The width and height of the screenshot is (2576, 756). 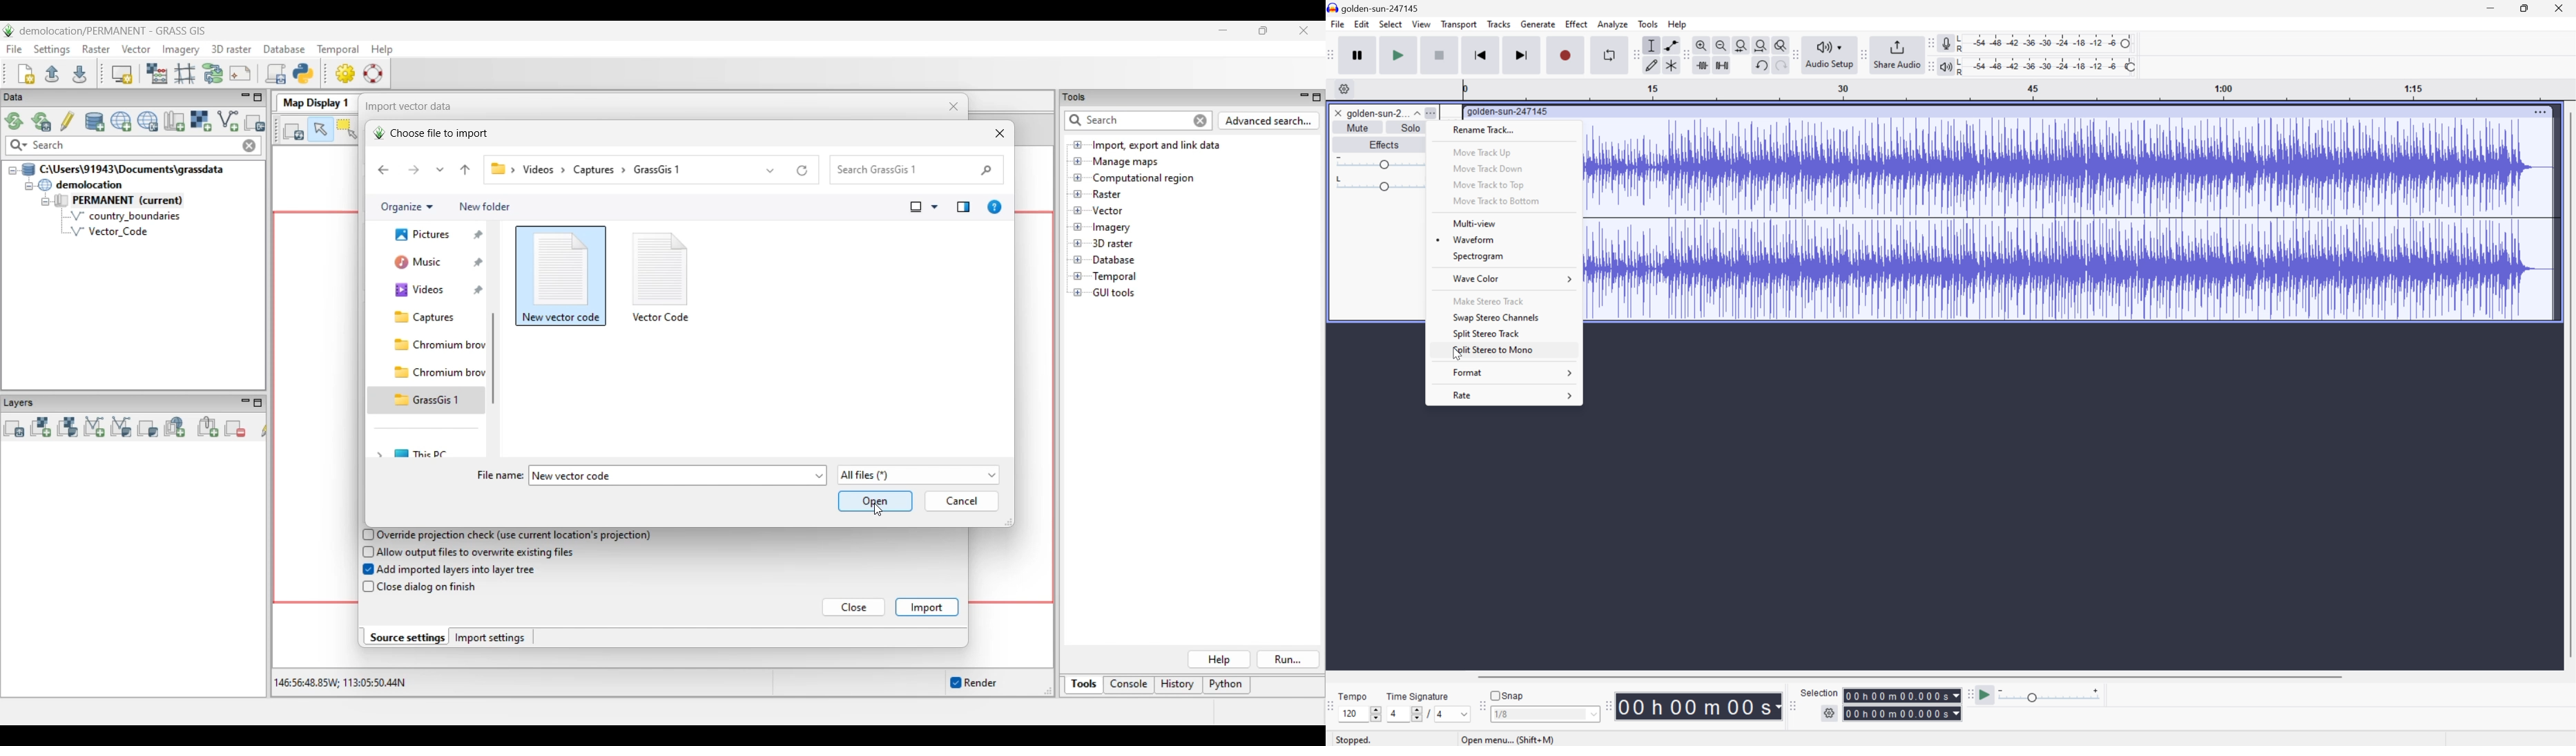 What do you see at coordinates (1484, 704) in the screenshot?
I see `Audacity Snapping toolbar` at bounding box center [1484, 704].